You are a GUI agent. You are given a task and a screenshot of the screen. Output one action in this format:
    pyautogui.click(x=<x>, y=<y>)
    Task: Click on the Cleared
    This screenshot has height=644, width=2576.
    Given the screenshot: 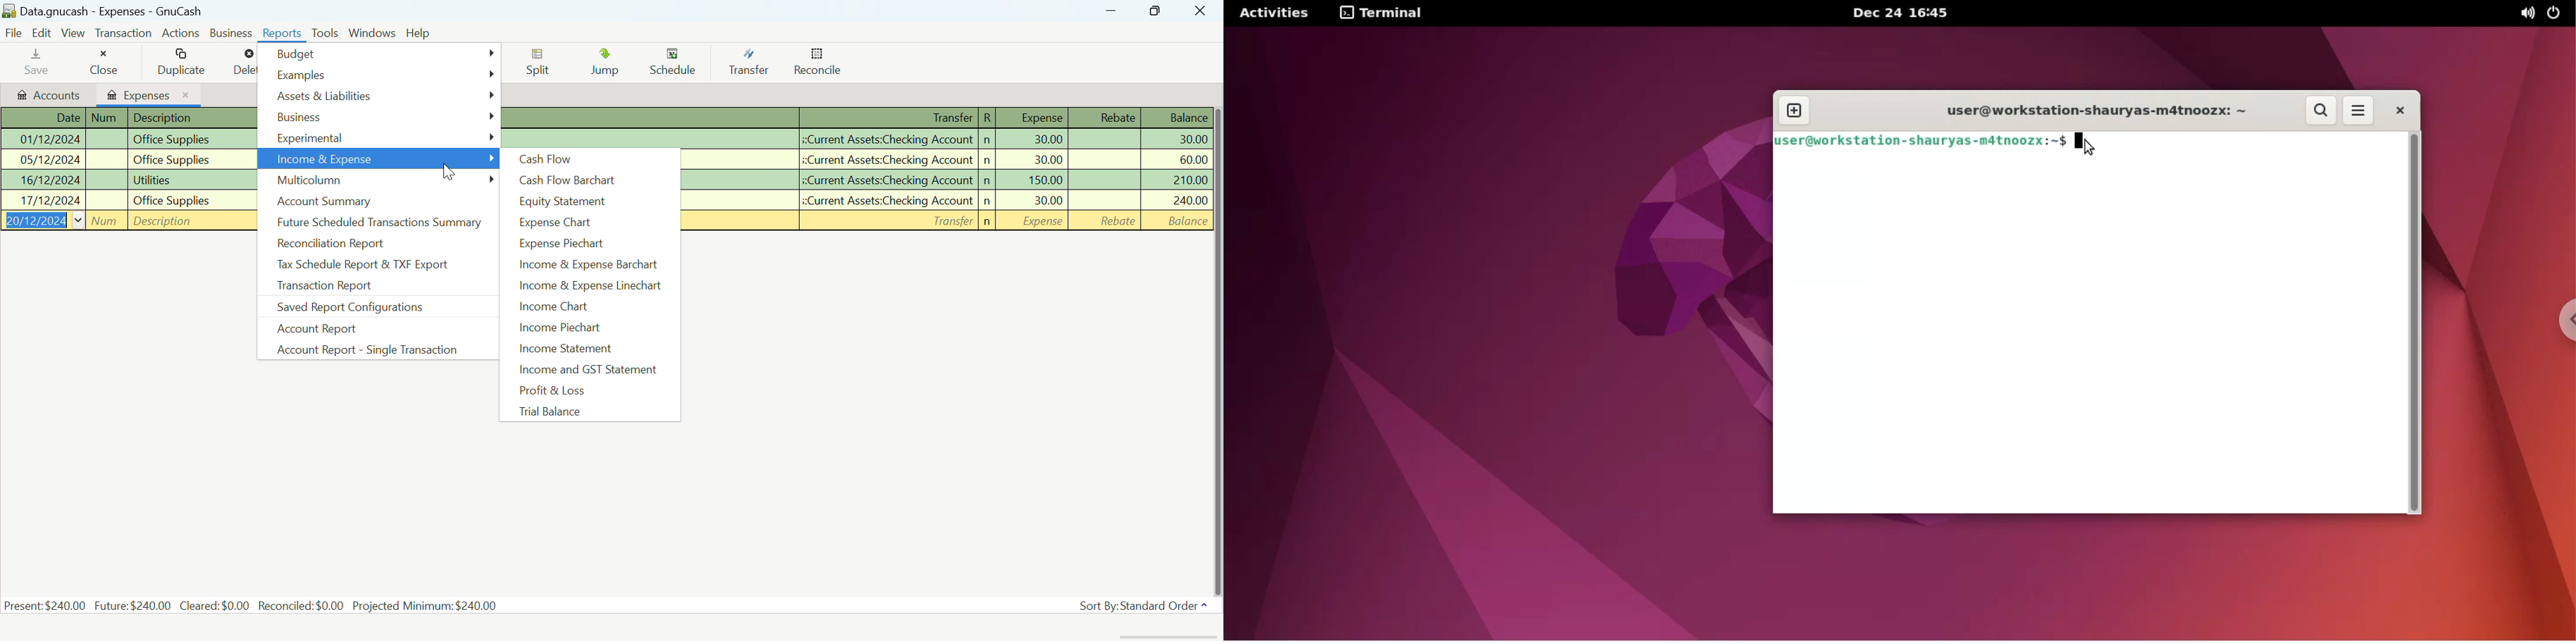 What is the action you would take?
    pyautogui.click(x=215, y=605)
    